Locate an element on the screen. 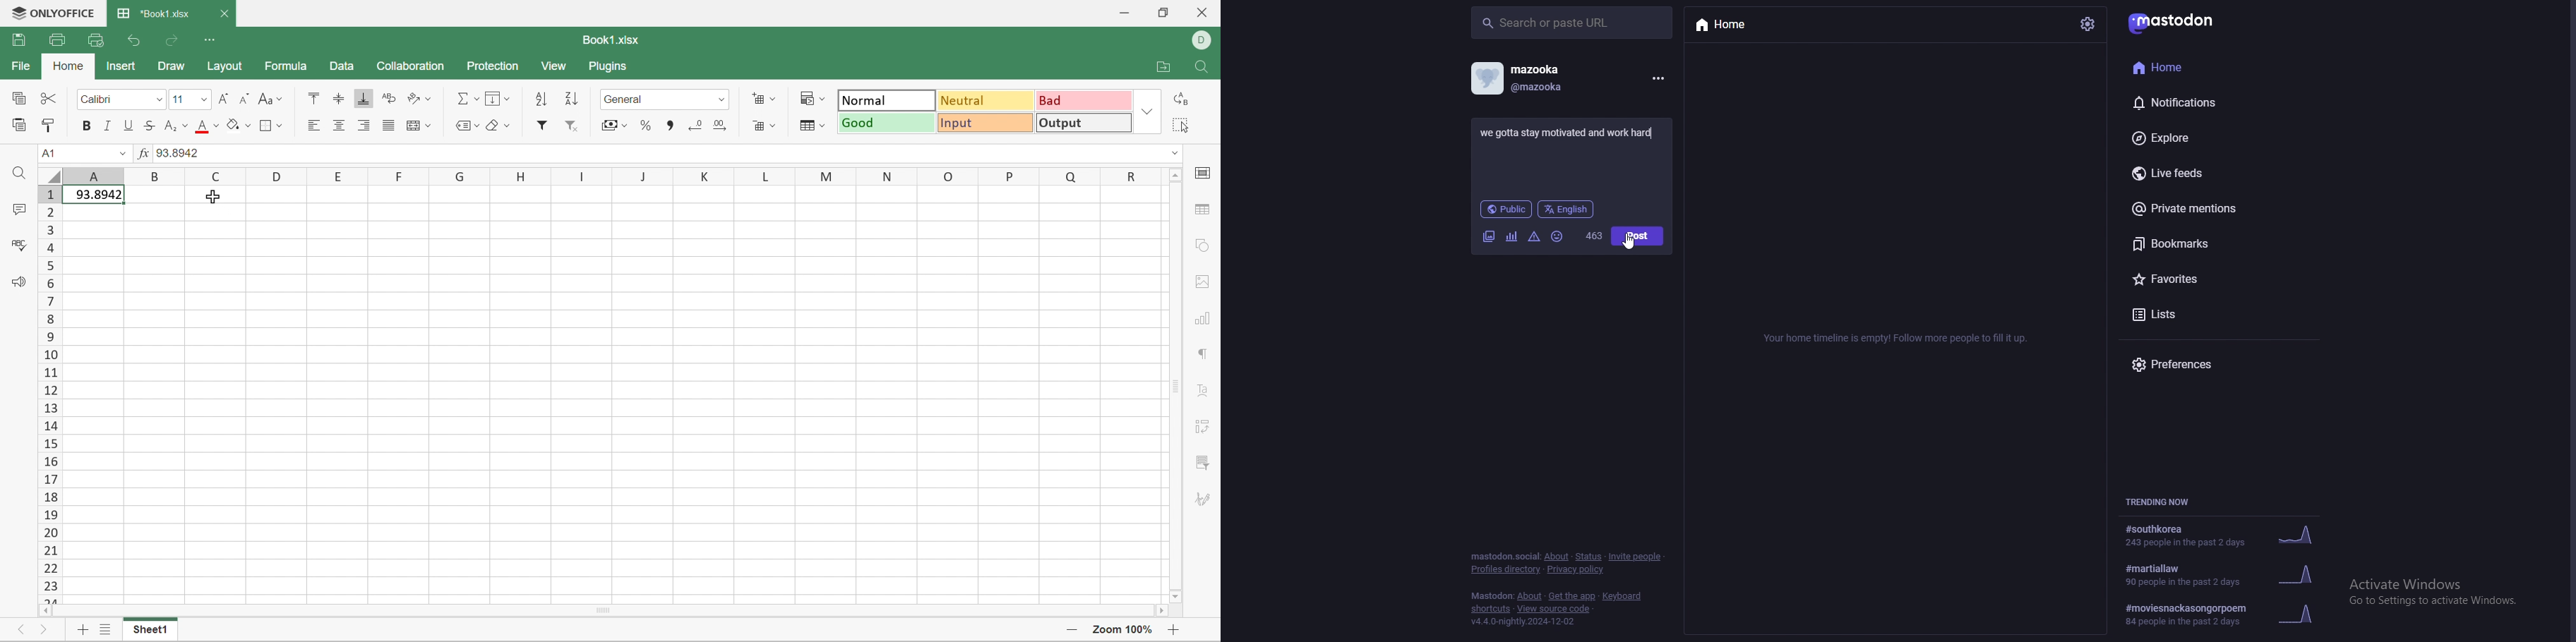  Column Names is located at coordinates (613, 175).